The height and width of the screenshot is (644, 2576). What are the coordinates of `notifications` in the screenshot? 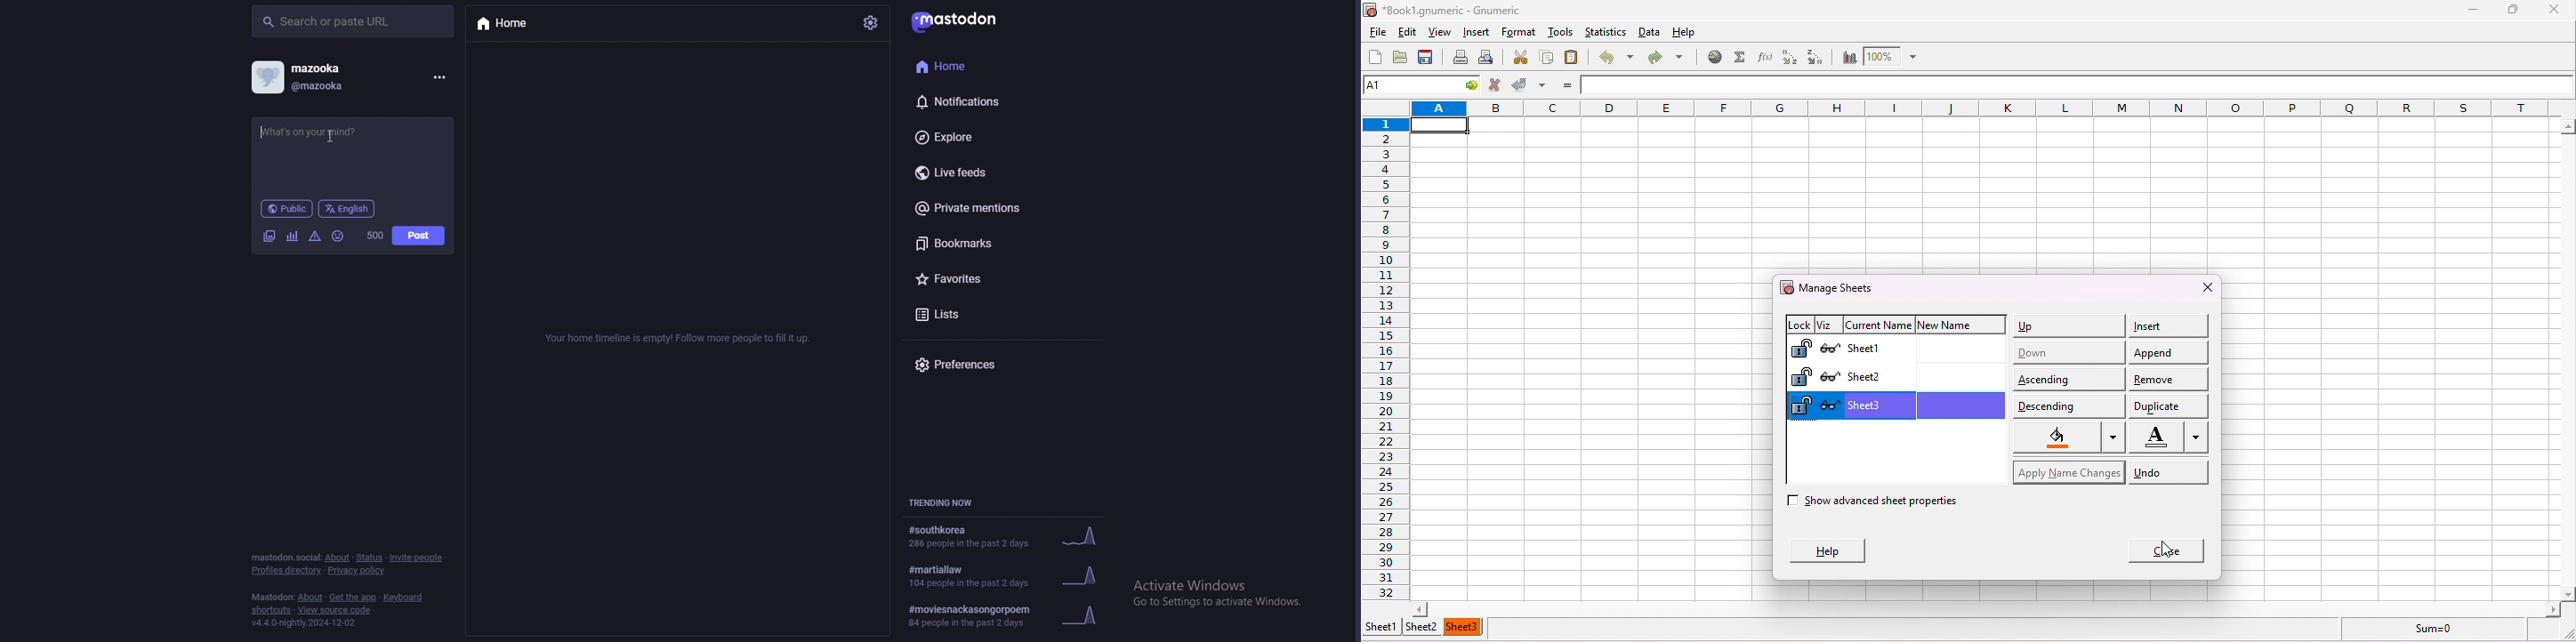 It's located at (985, 99).